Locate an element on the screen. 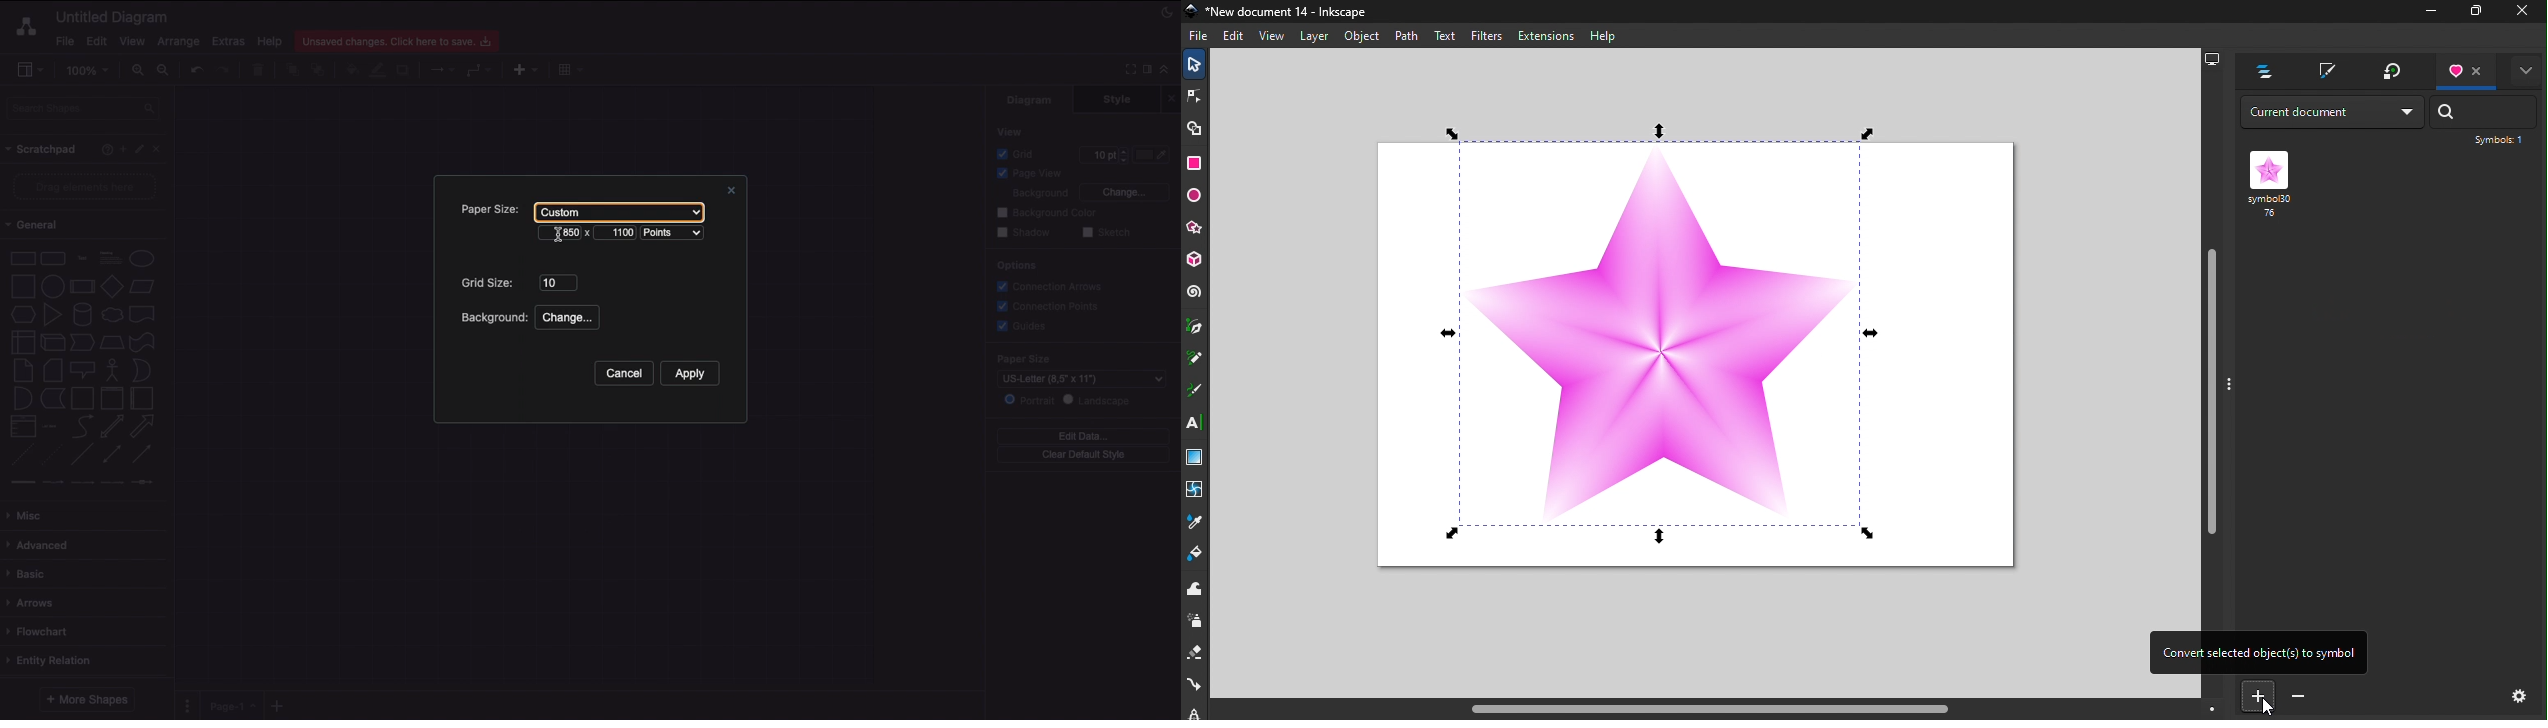 The height and width of the screenshot is (728, 2548). Bidirectional arrow is located at coordinates (112, 426).